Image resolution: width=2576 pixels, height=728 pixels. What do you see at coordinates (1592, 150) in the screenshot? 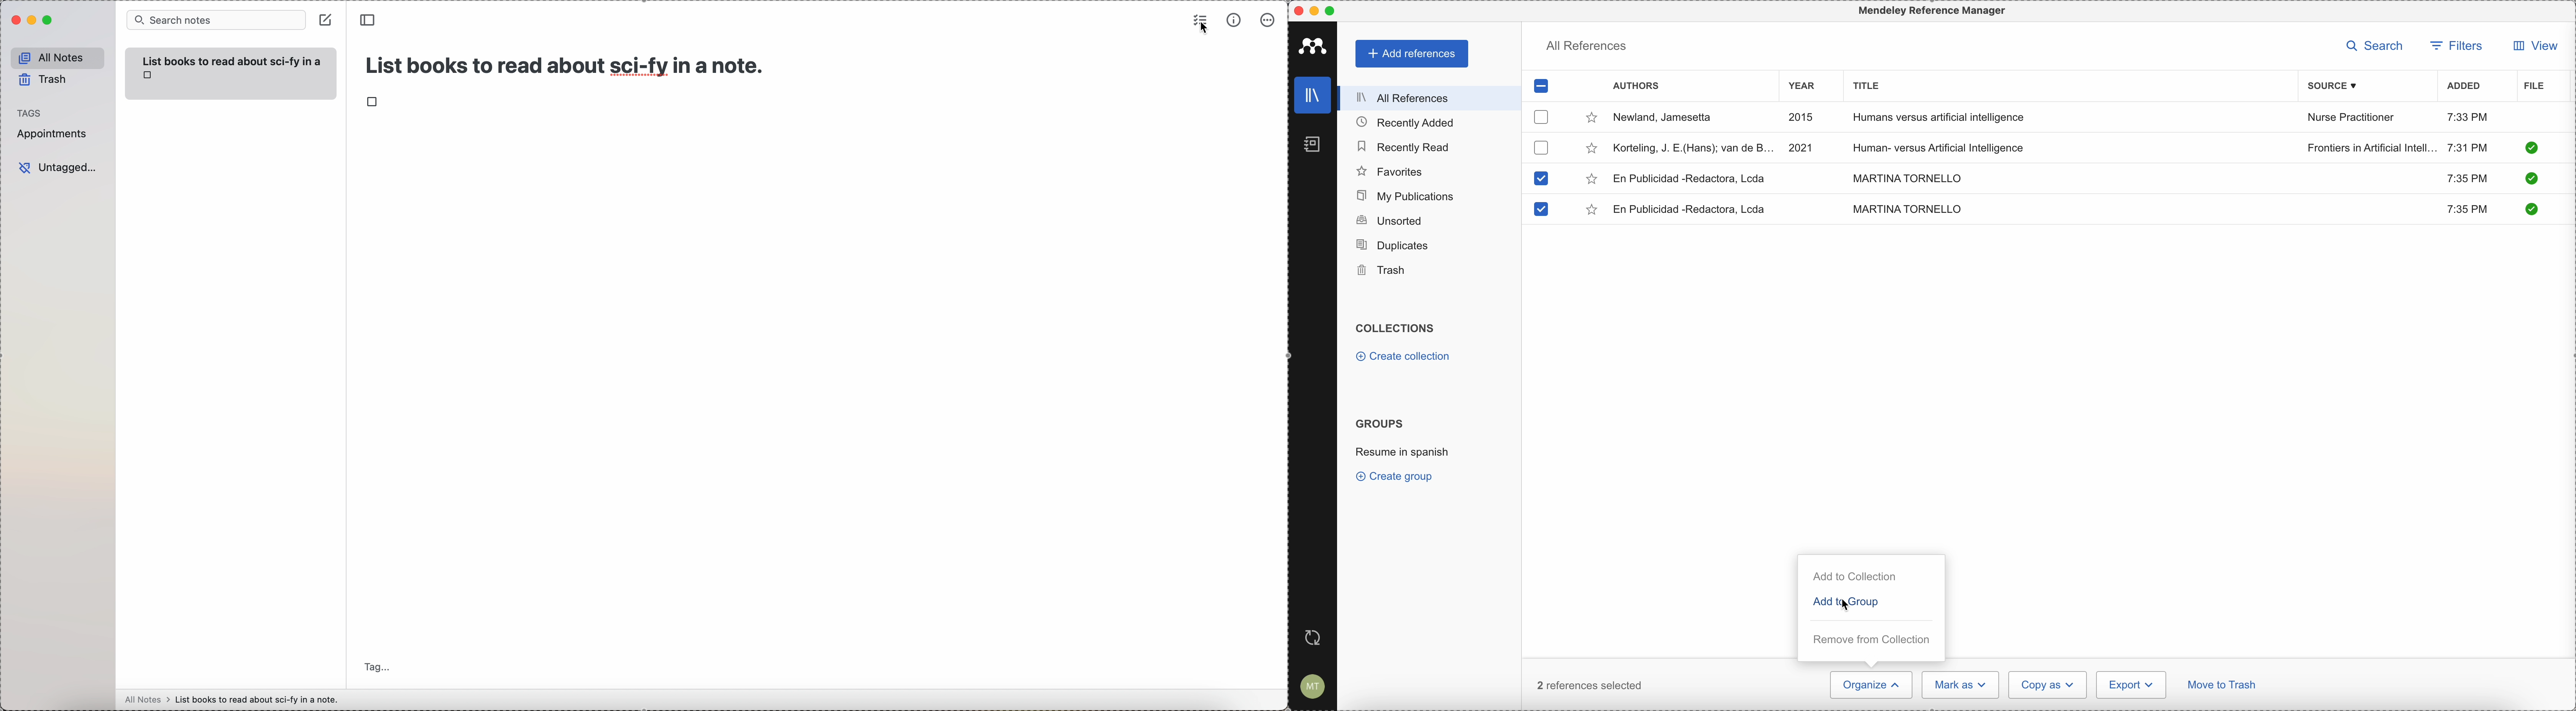
I see `favorite` at bounding box center [1592, 150].